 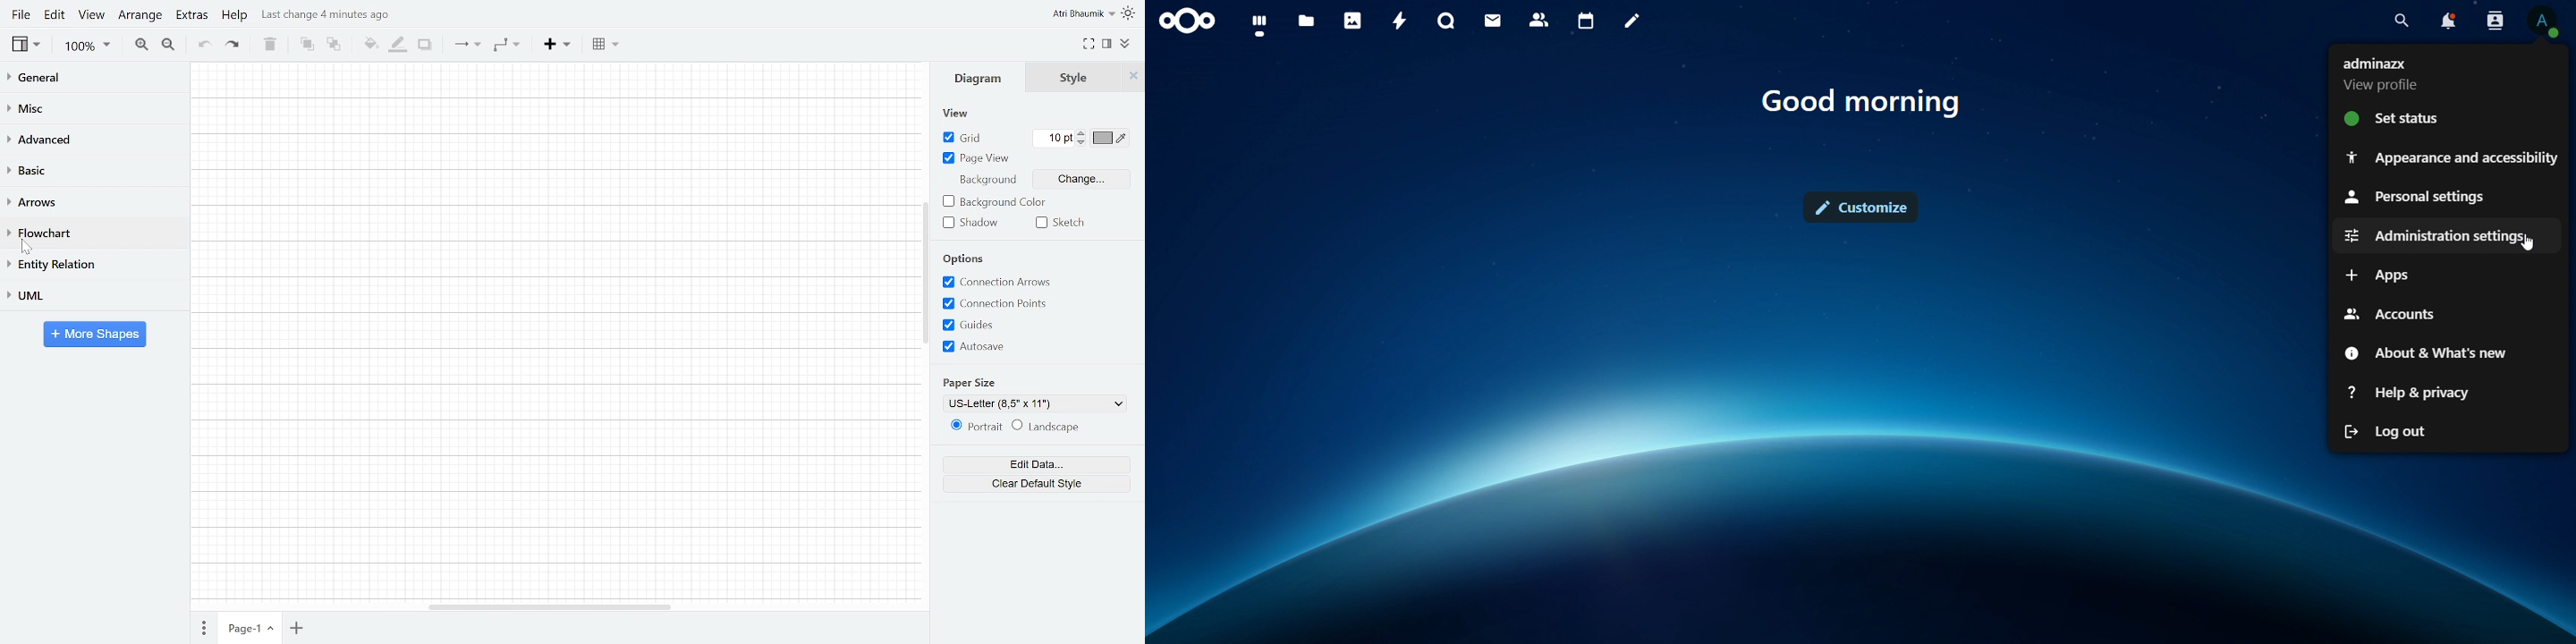 What do you see at coordinates (970, 223) in the screenshot?
I see `Shadow` at bounding box center [970, 223].